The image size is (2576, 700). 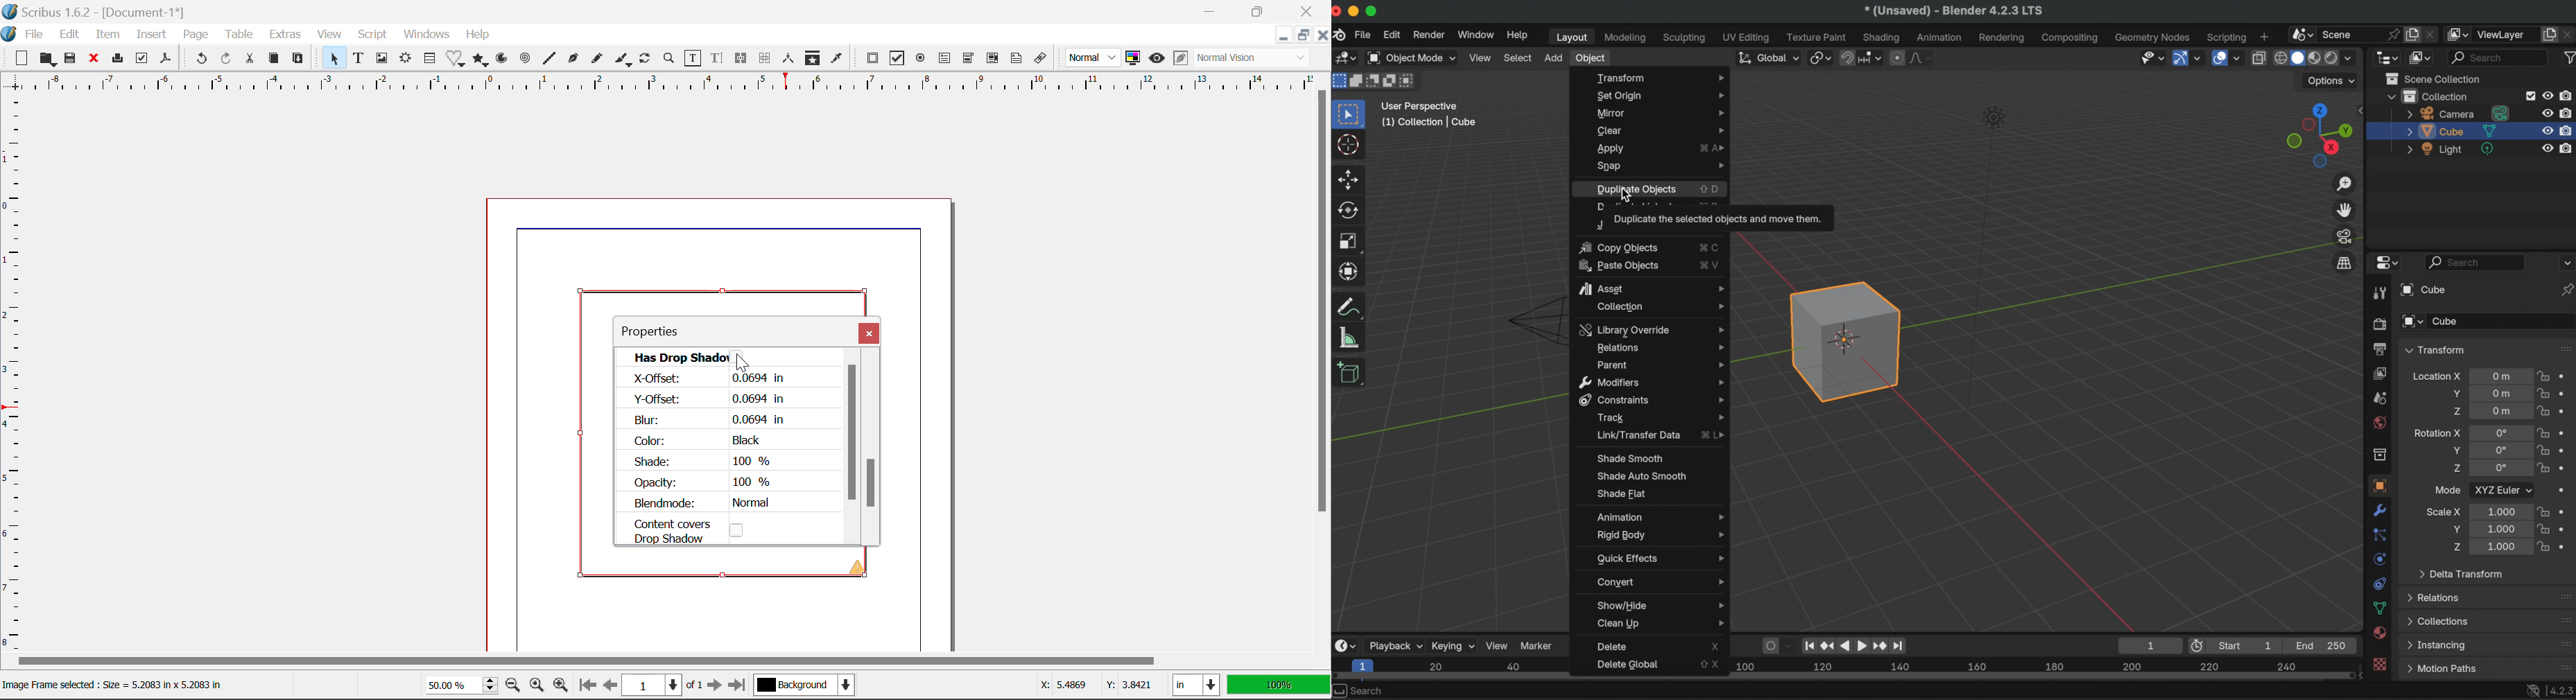 I want to click on Refresh, so click(x=646, y=59).